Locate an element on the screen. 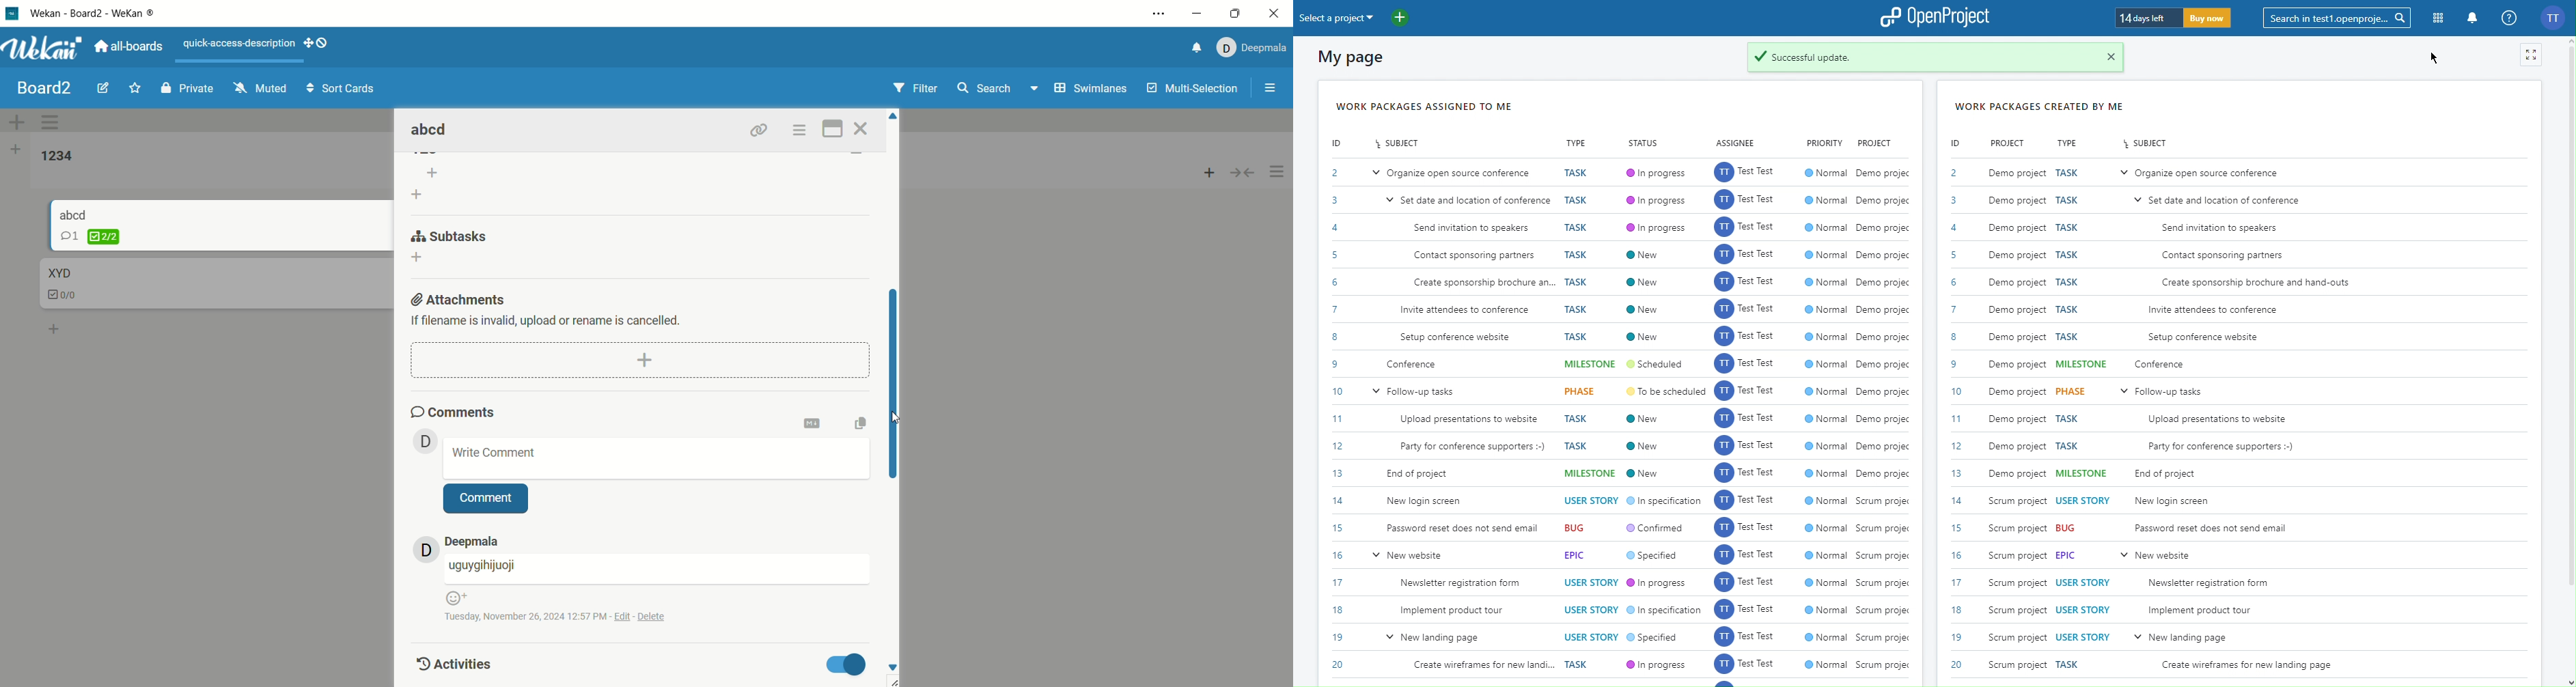 Image resolution: width=2576 pixels, height=700 pixels. avatar is located at coordinates (426, 440).